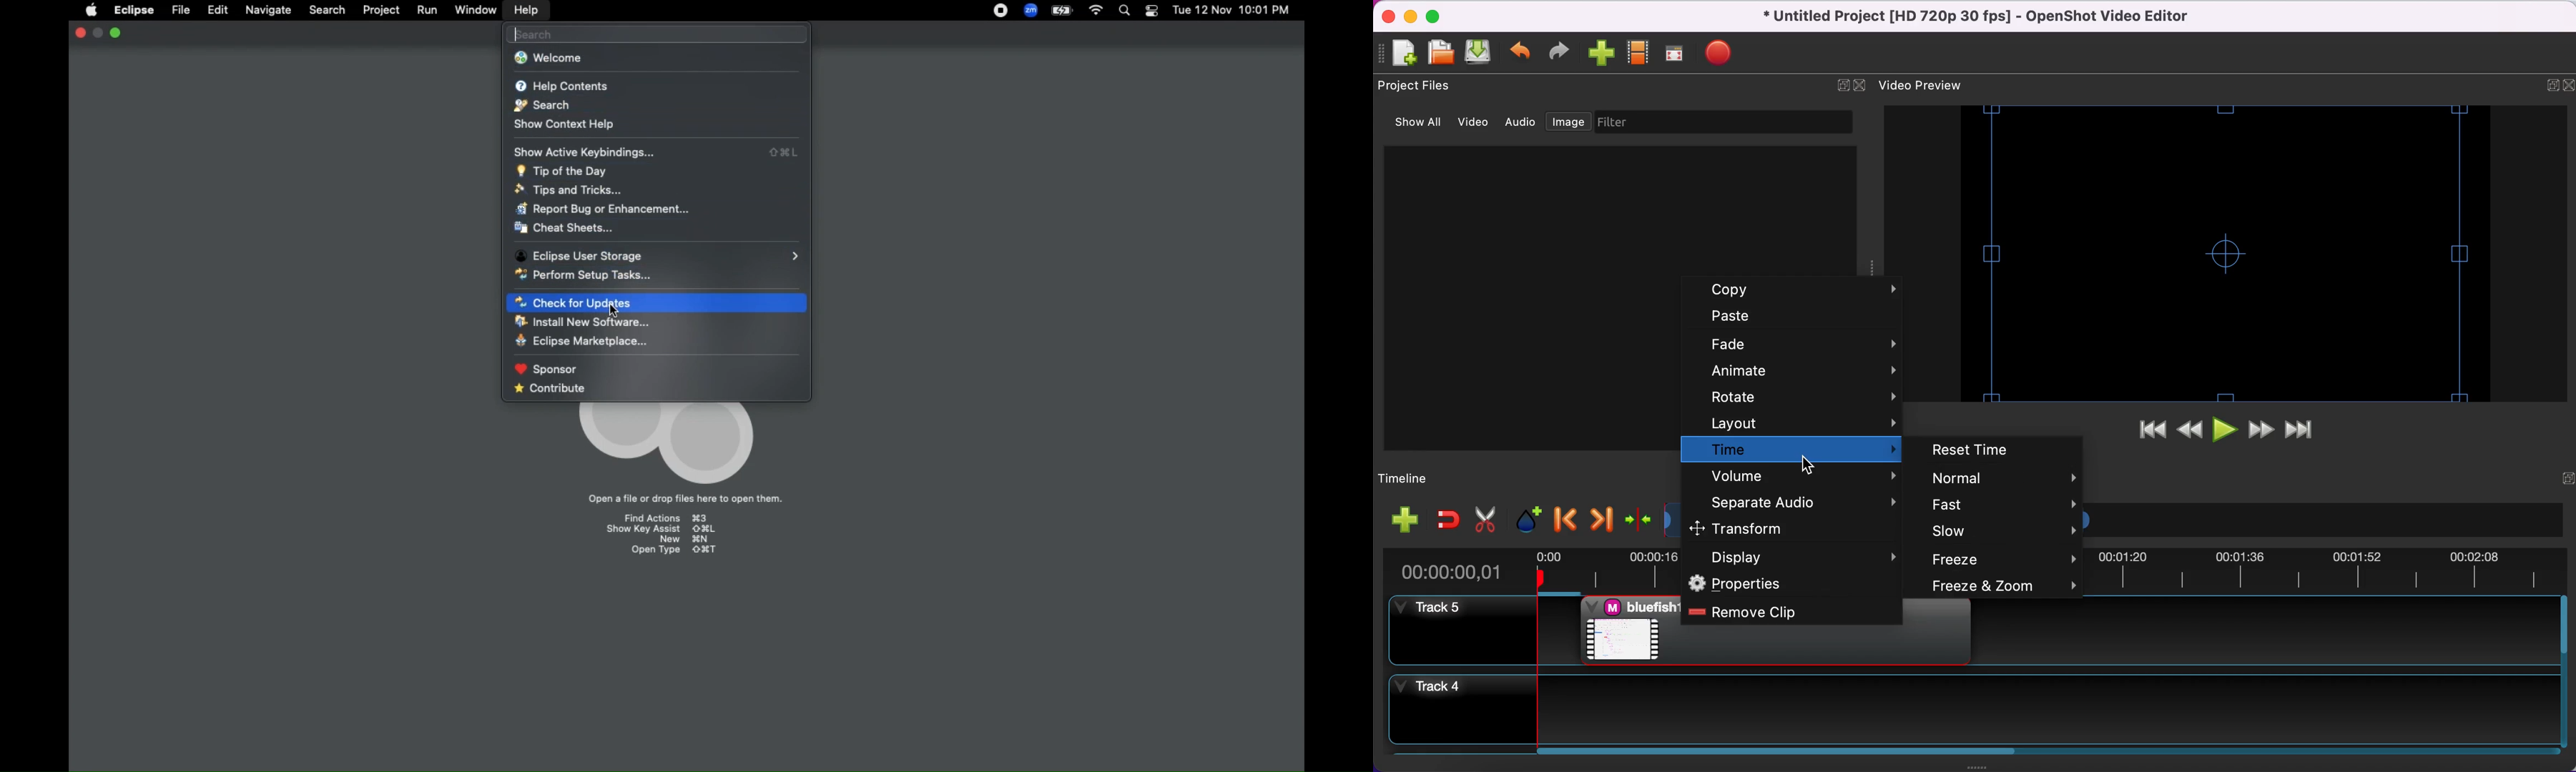 Image resolution: width=2576 pixels, height=784 pixels. Describe the element at coordinates (1603, 54) in the screenshot. I see `import file` at that location.